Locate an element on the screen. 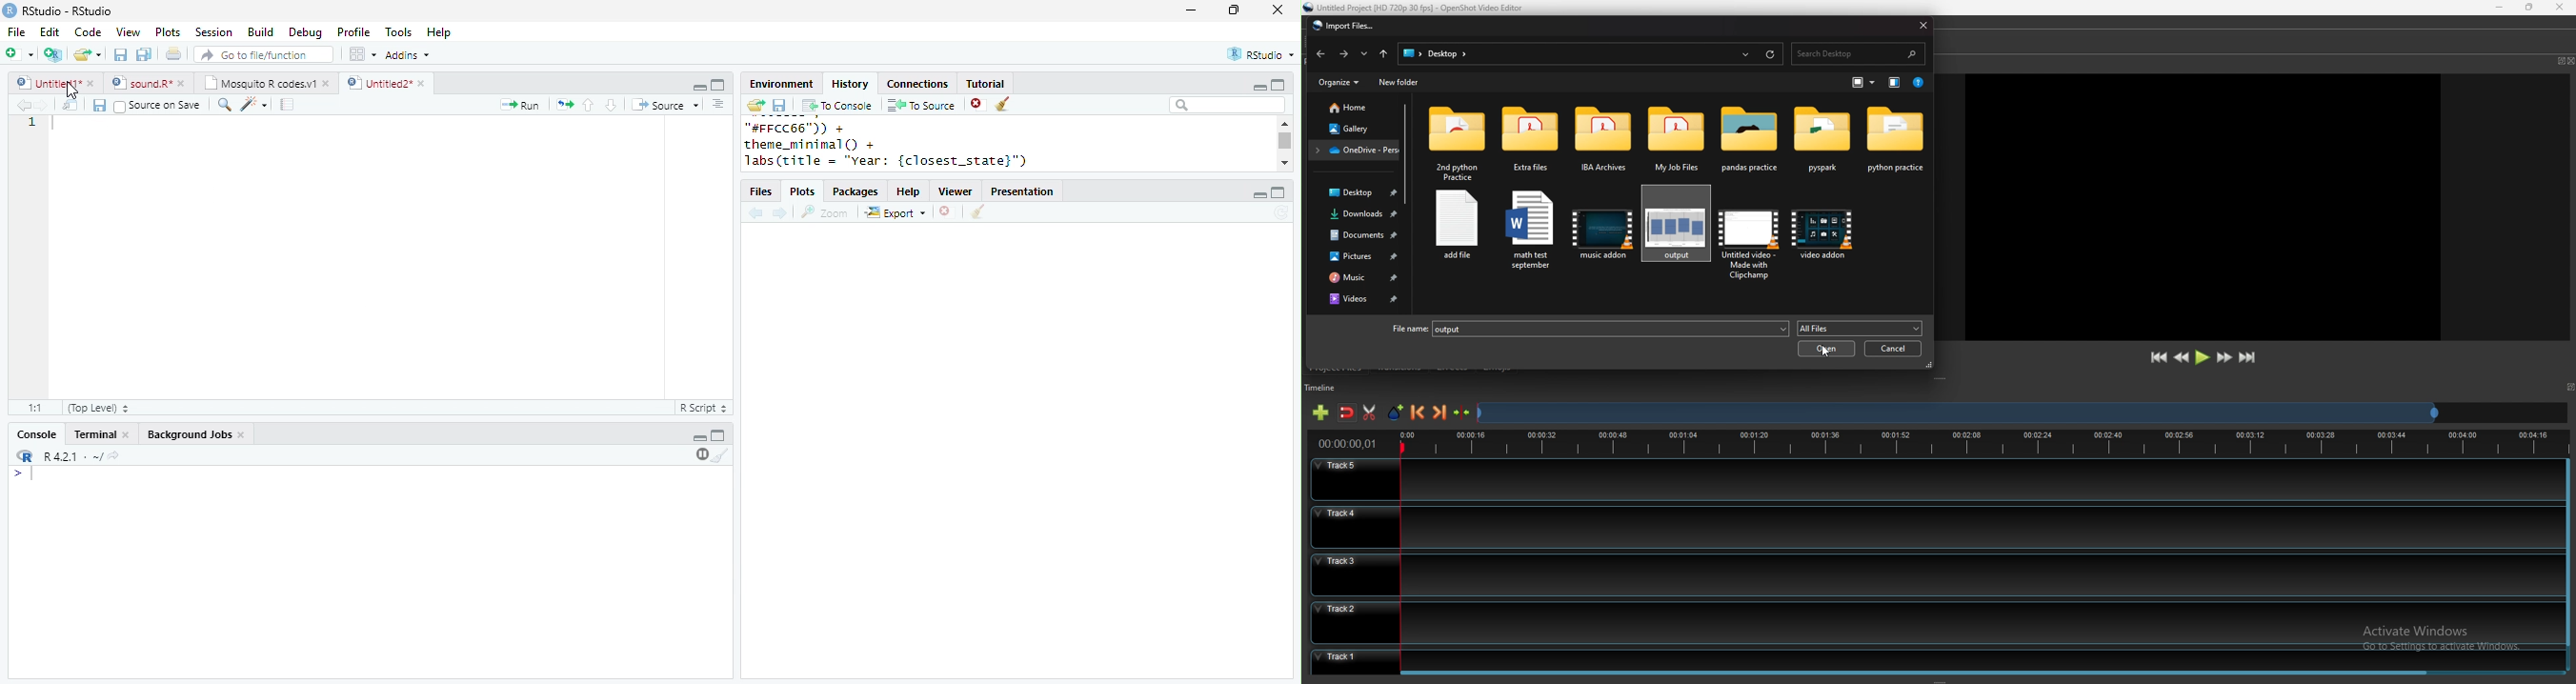 Image resolution: width=2576 pixels, height=700 pixels. scroll bar is located at coordinates (1286, 141).